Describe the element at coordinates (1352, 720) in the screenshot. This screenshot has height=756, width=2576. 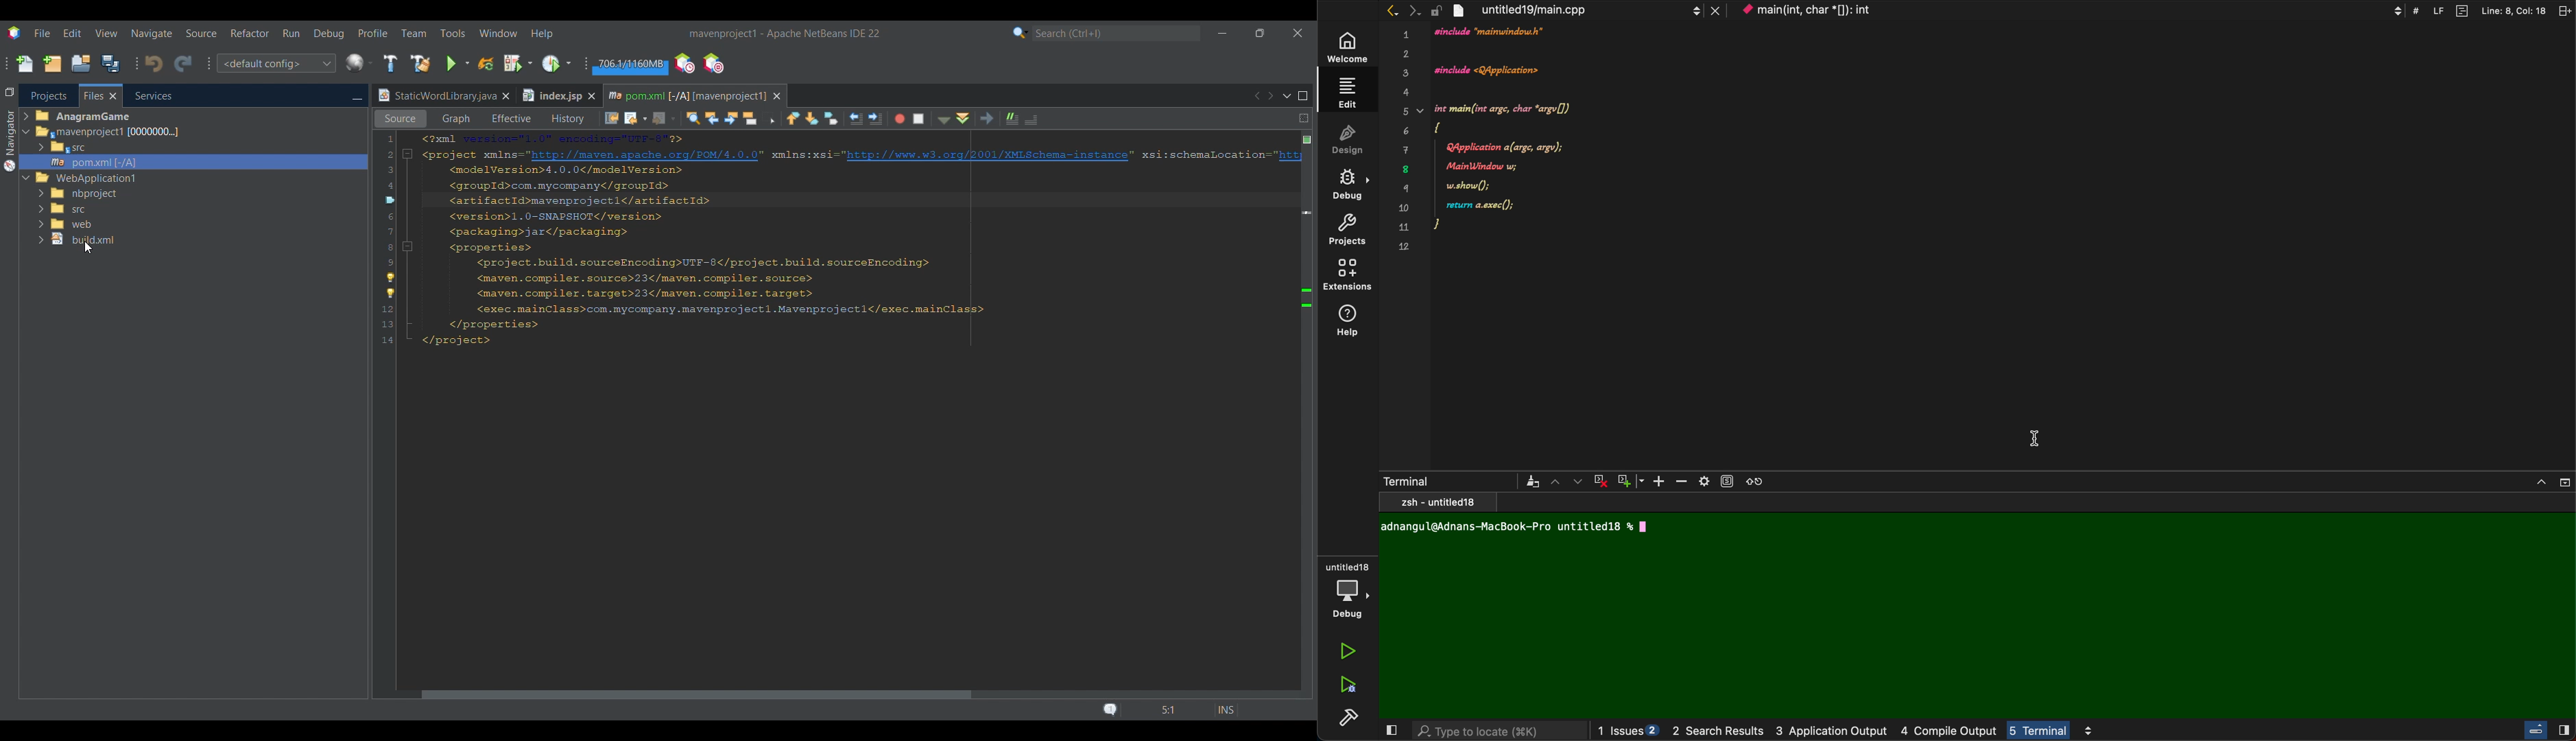
I see `build` at that location.